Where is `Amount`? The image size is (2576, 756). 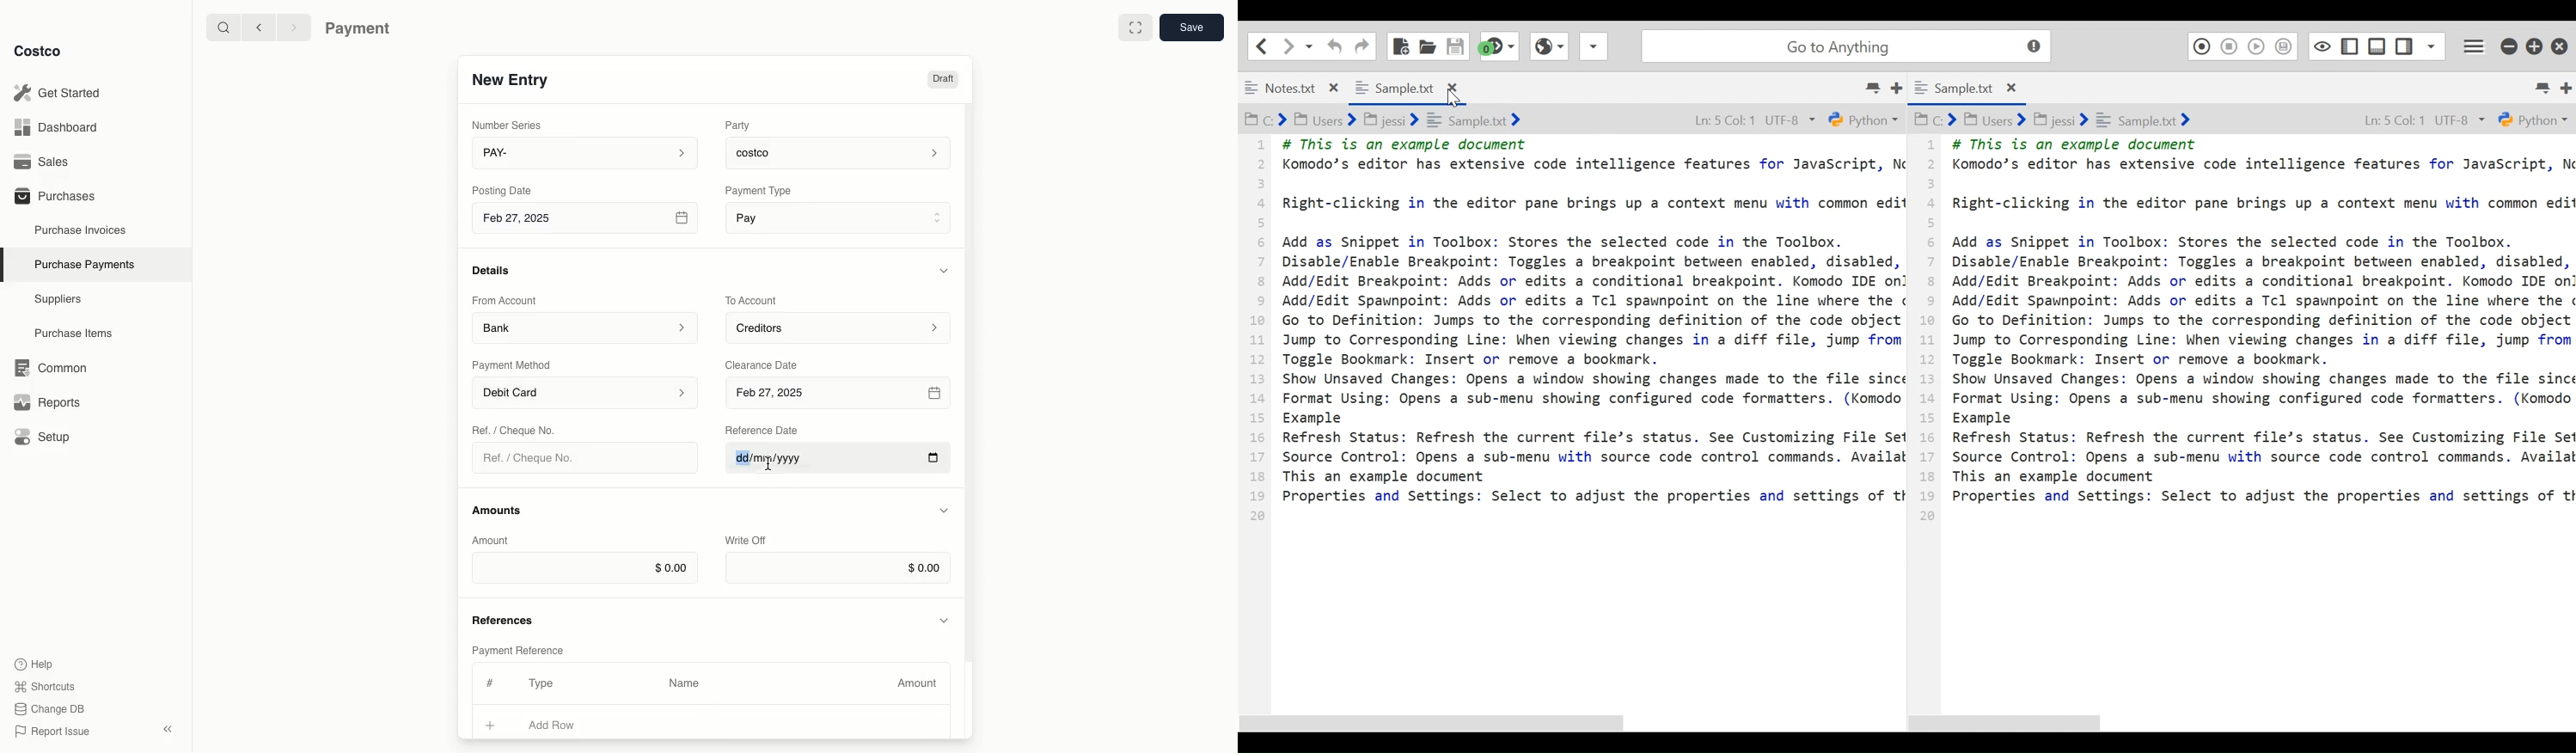 Amount is located at coordinates (493, 540).